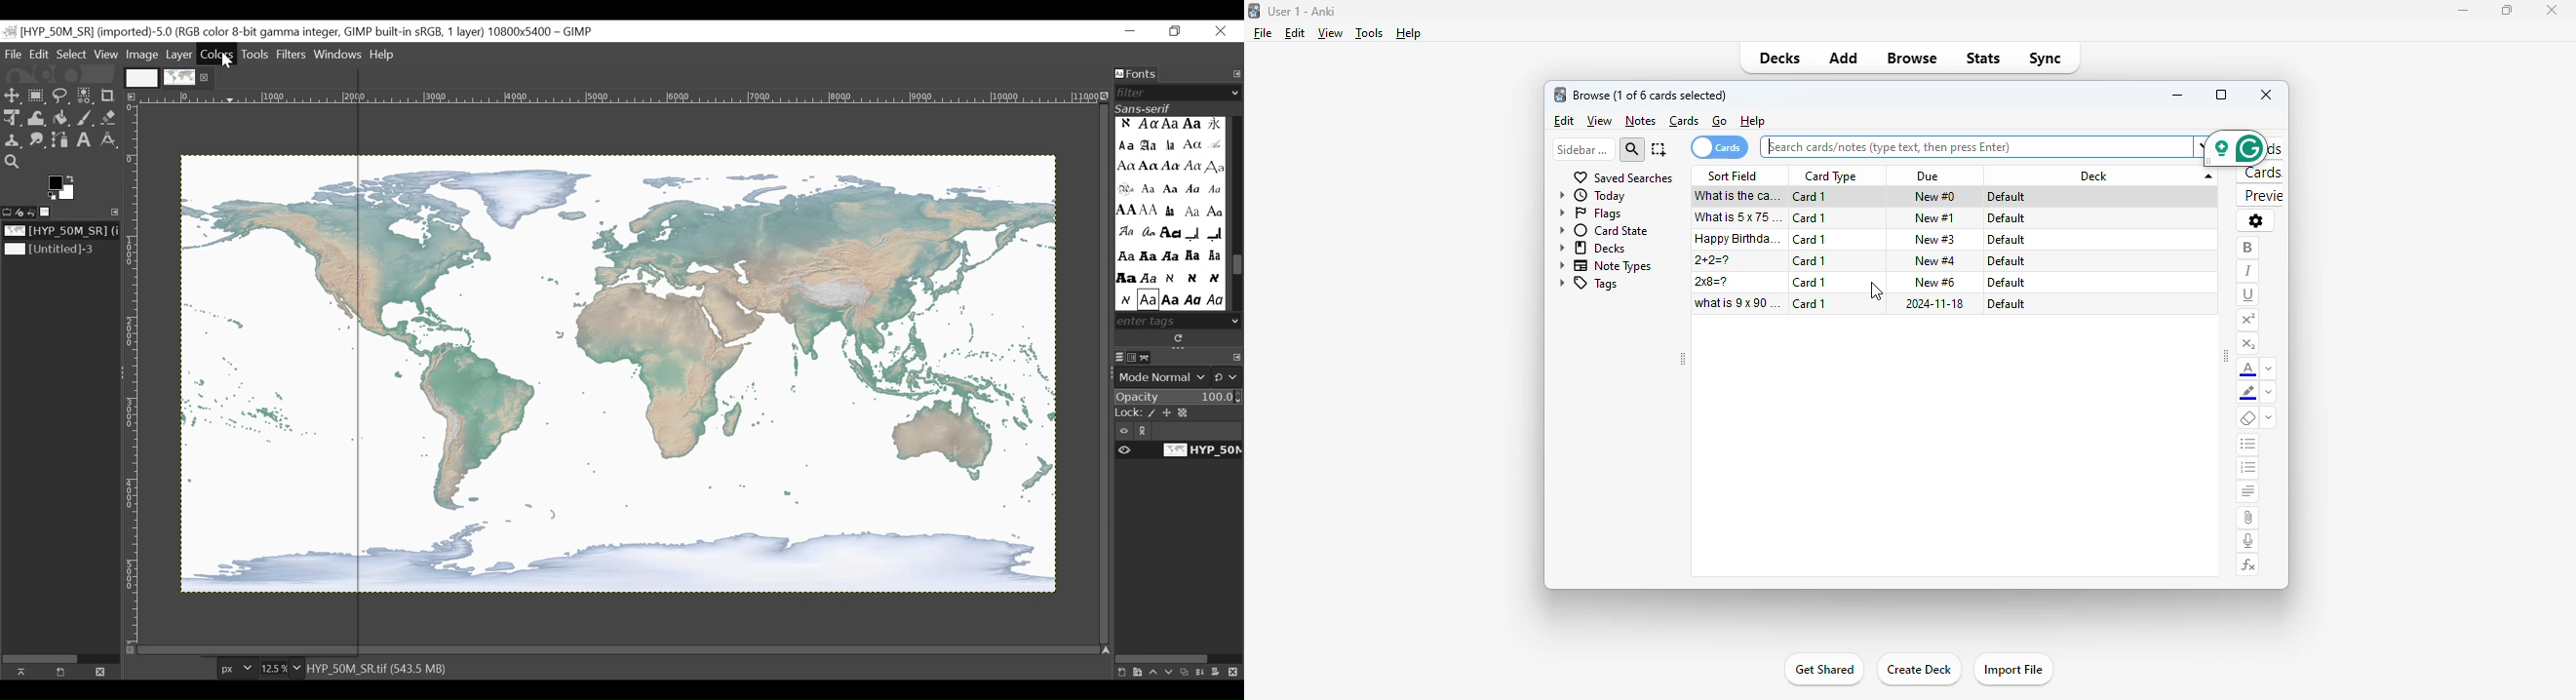 Image resolution: width=2576 pixels, height=700 pixels. I want to click on Image, so click(143, 55).